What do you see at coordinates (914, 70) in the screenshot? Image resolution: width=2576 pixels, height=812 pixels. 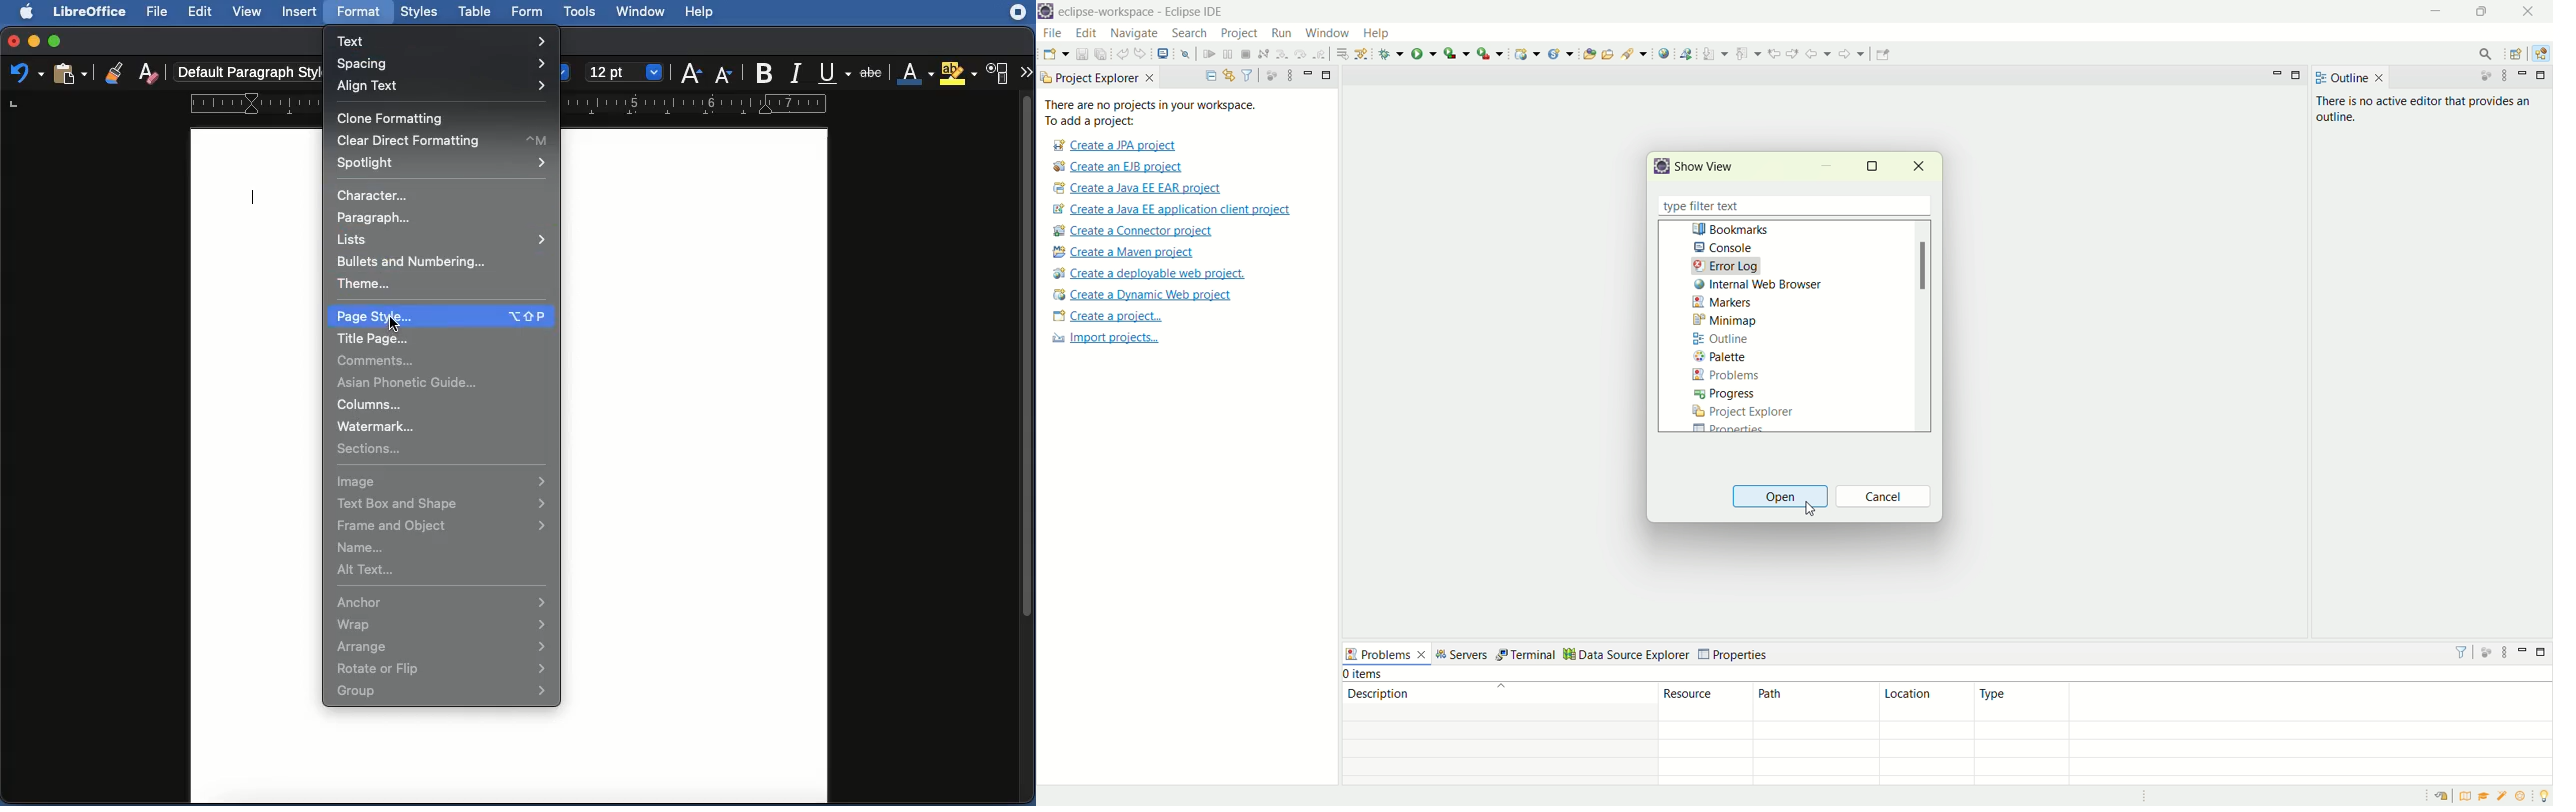 I see `Font color` at bounding box center [914, 70].